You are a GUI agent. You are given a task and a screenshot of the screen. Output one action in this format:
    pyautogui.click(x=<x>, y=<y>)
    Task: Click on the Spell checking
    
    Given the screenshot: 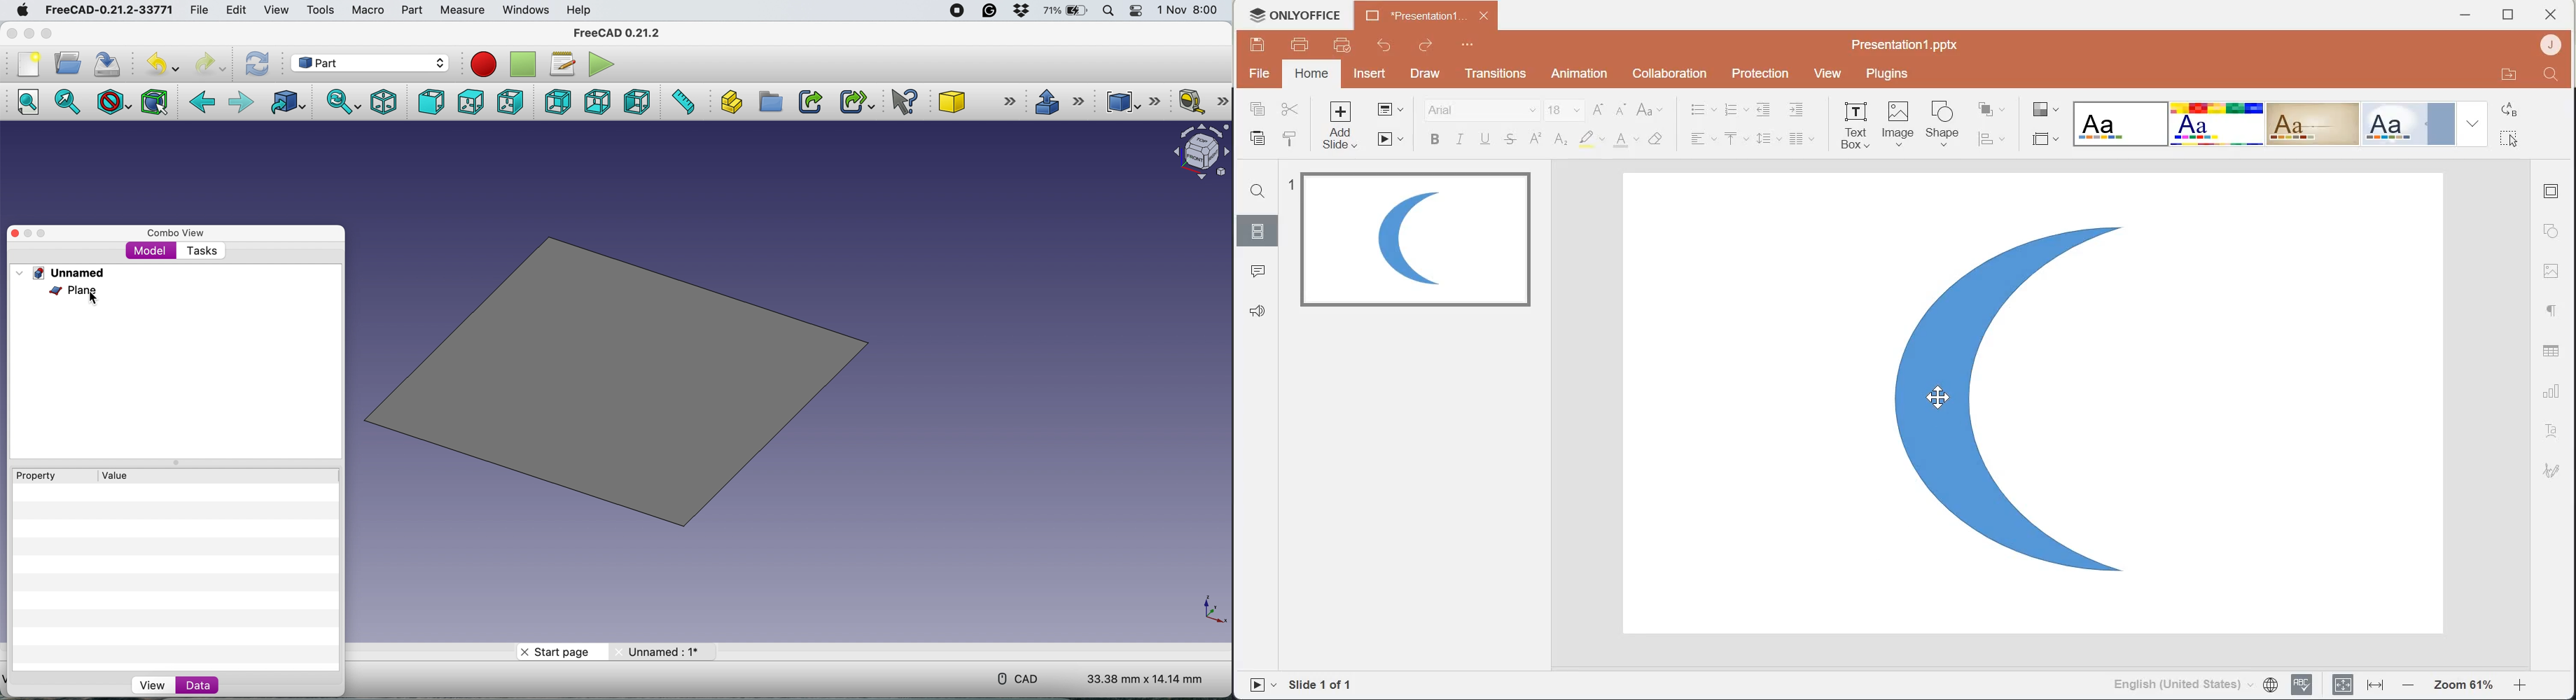 What is the action you would take?
    pyautogui.click(x=2304, y=685)
    